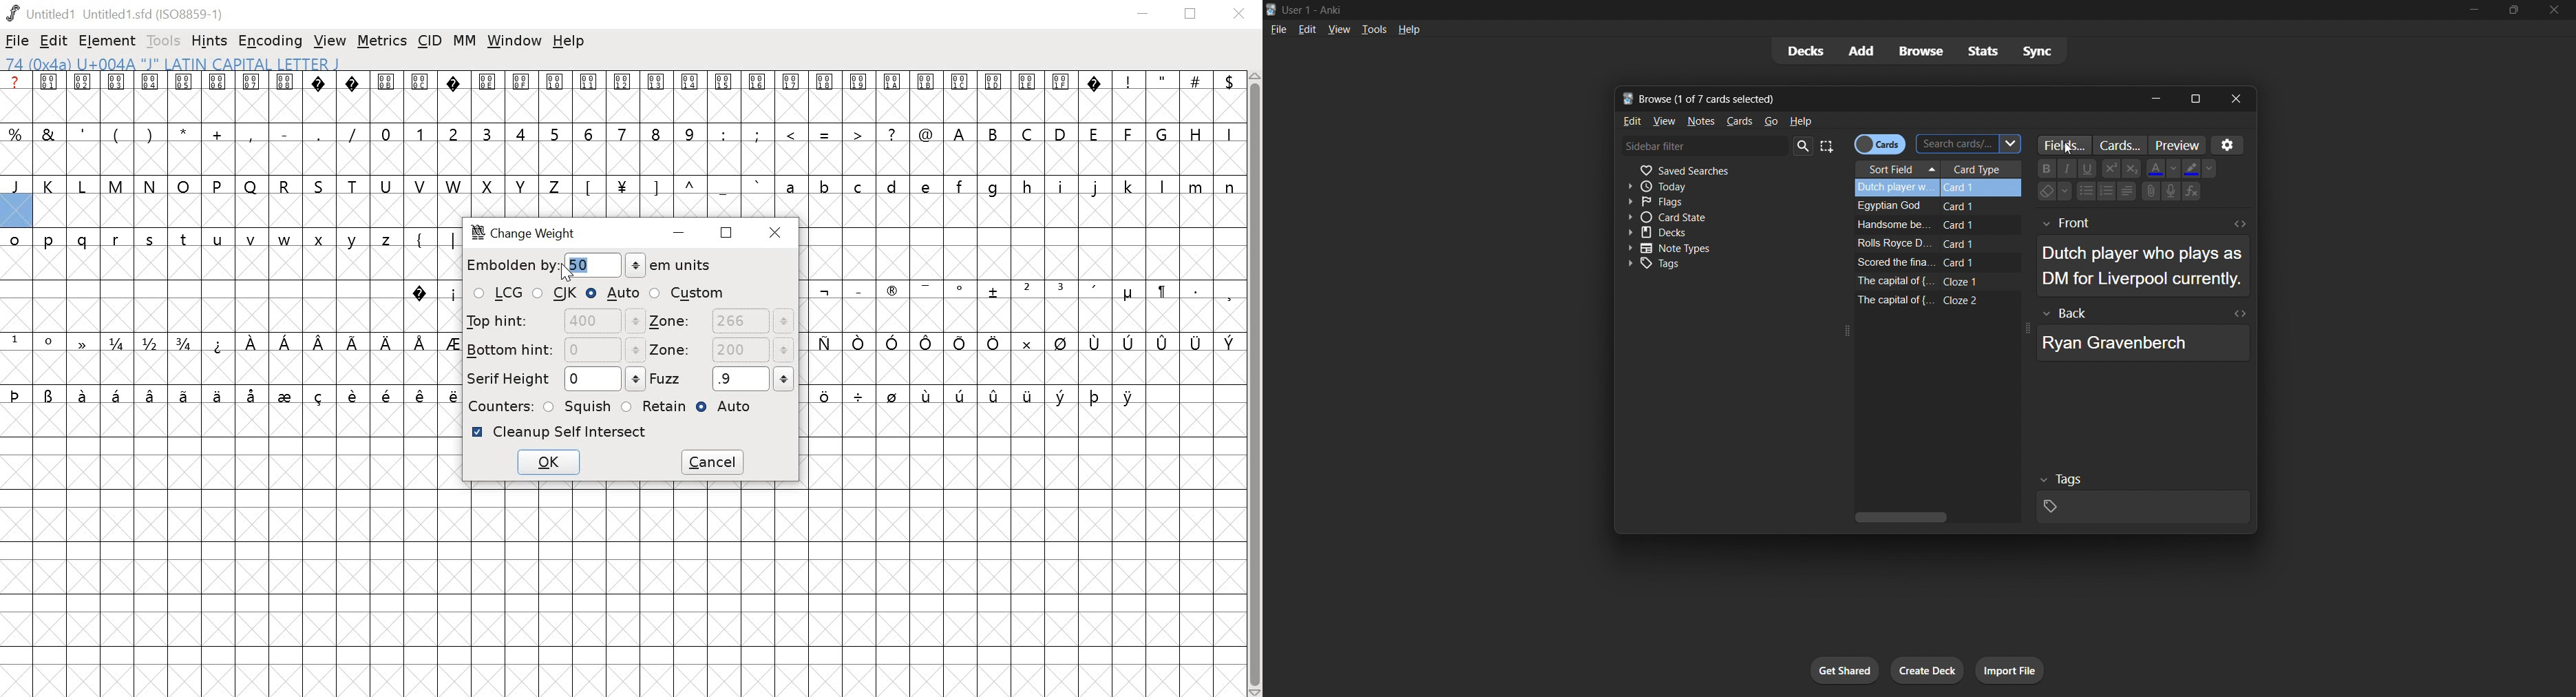 This screenshot has width=2576, height=700. What do you see at coordinates (2195, 99) in the screenshot?
I see `maximize` at bounding box center [2195, 99].